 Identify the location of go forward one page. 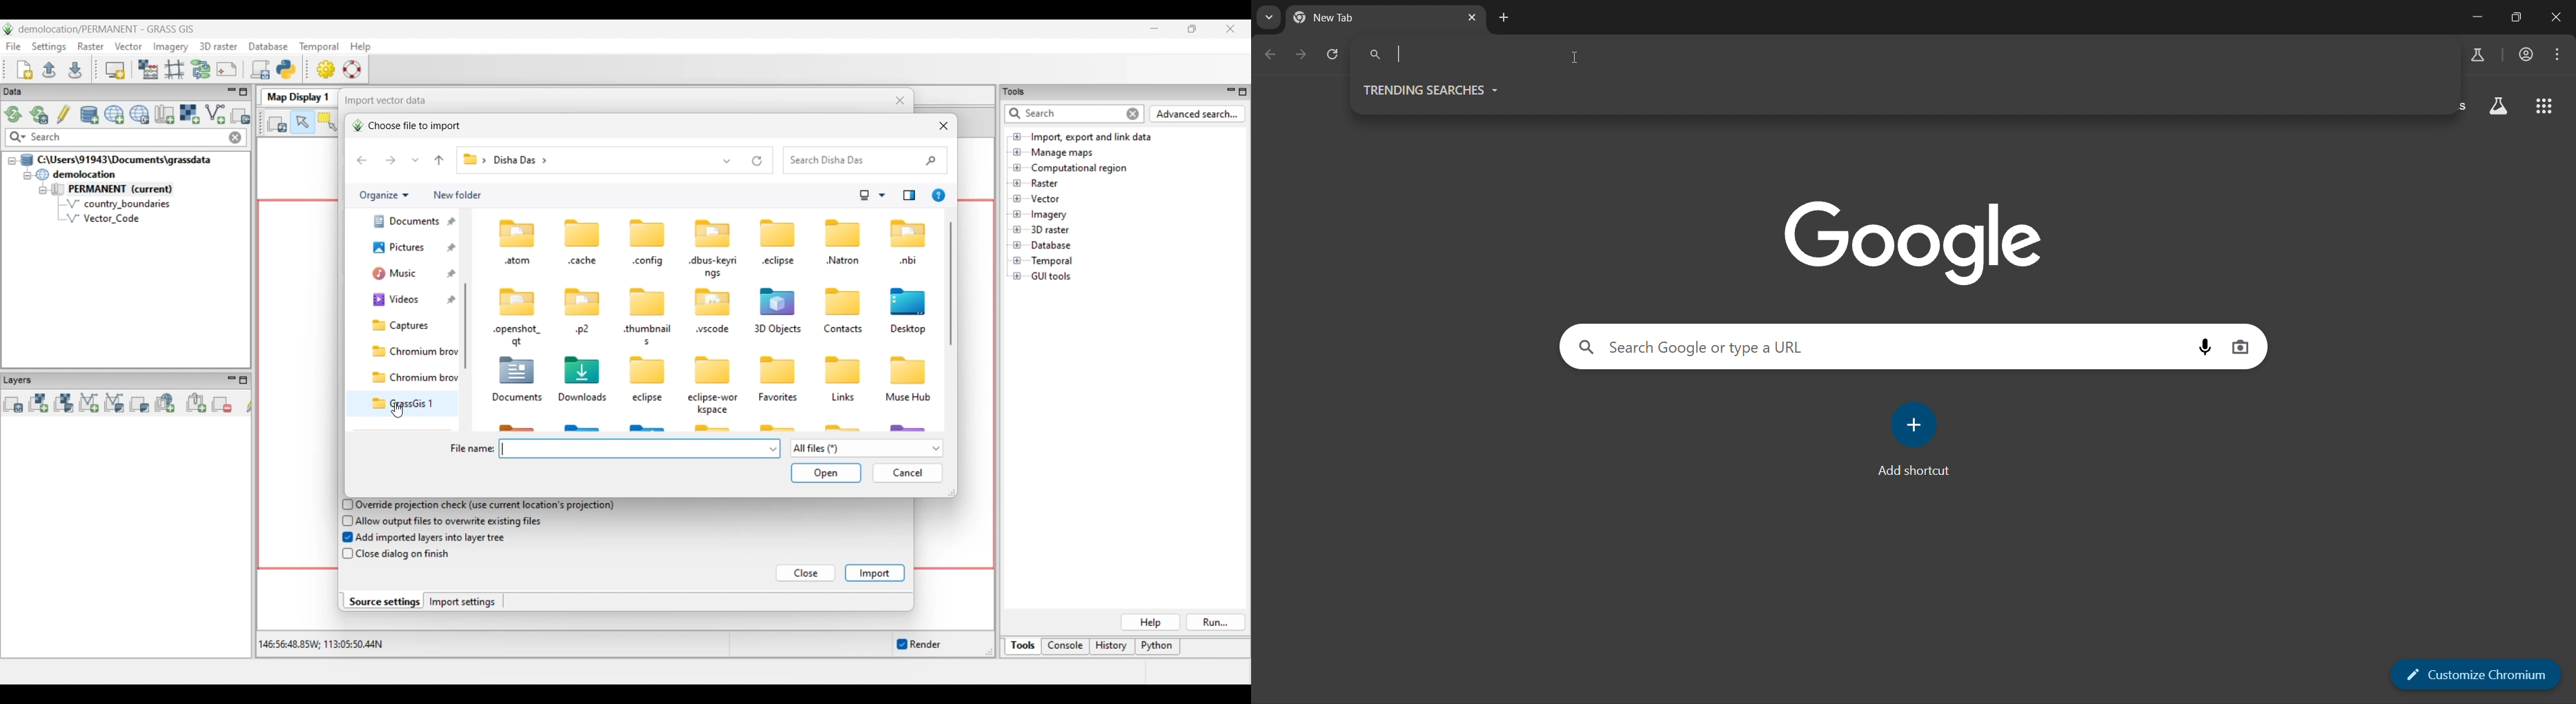
(1304, 55).